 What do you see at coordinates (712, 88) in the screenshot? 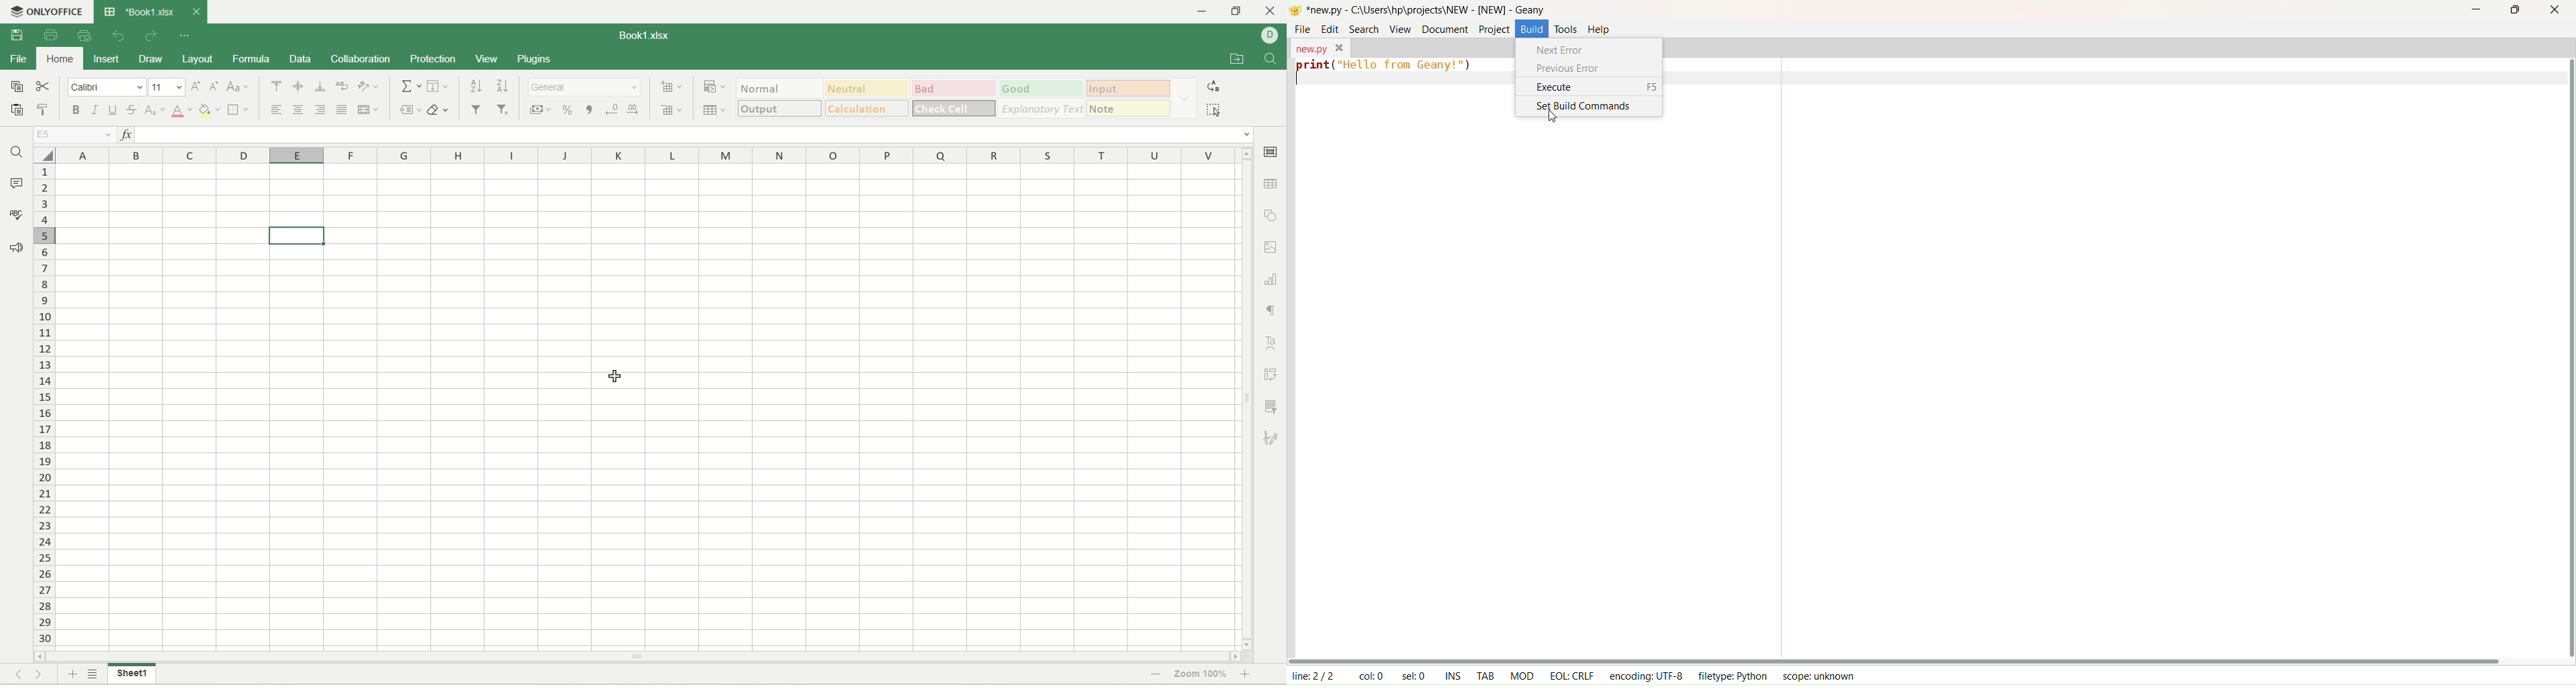
I see `conditional formatting` at bounding box center [712, 88].